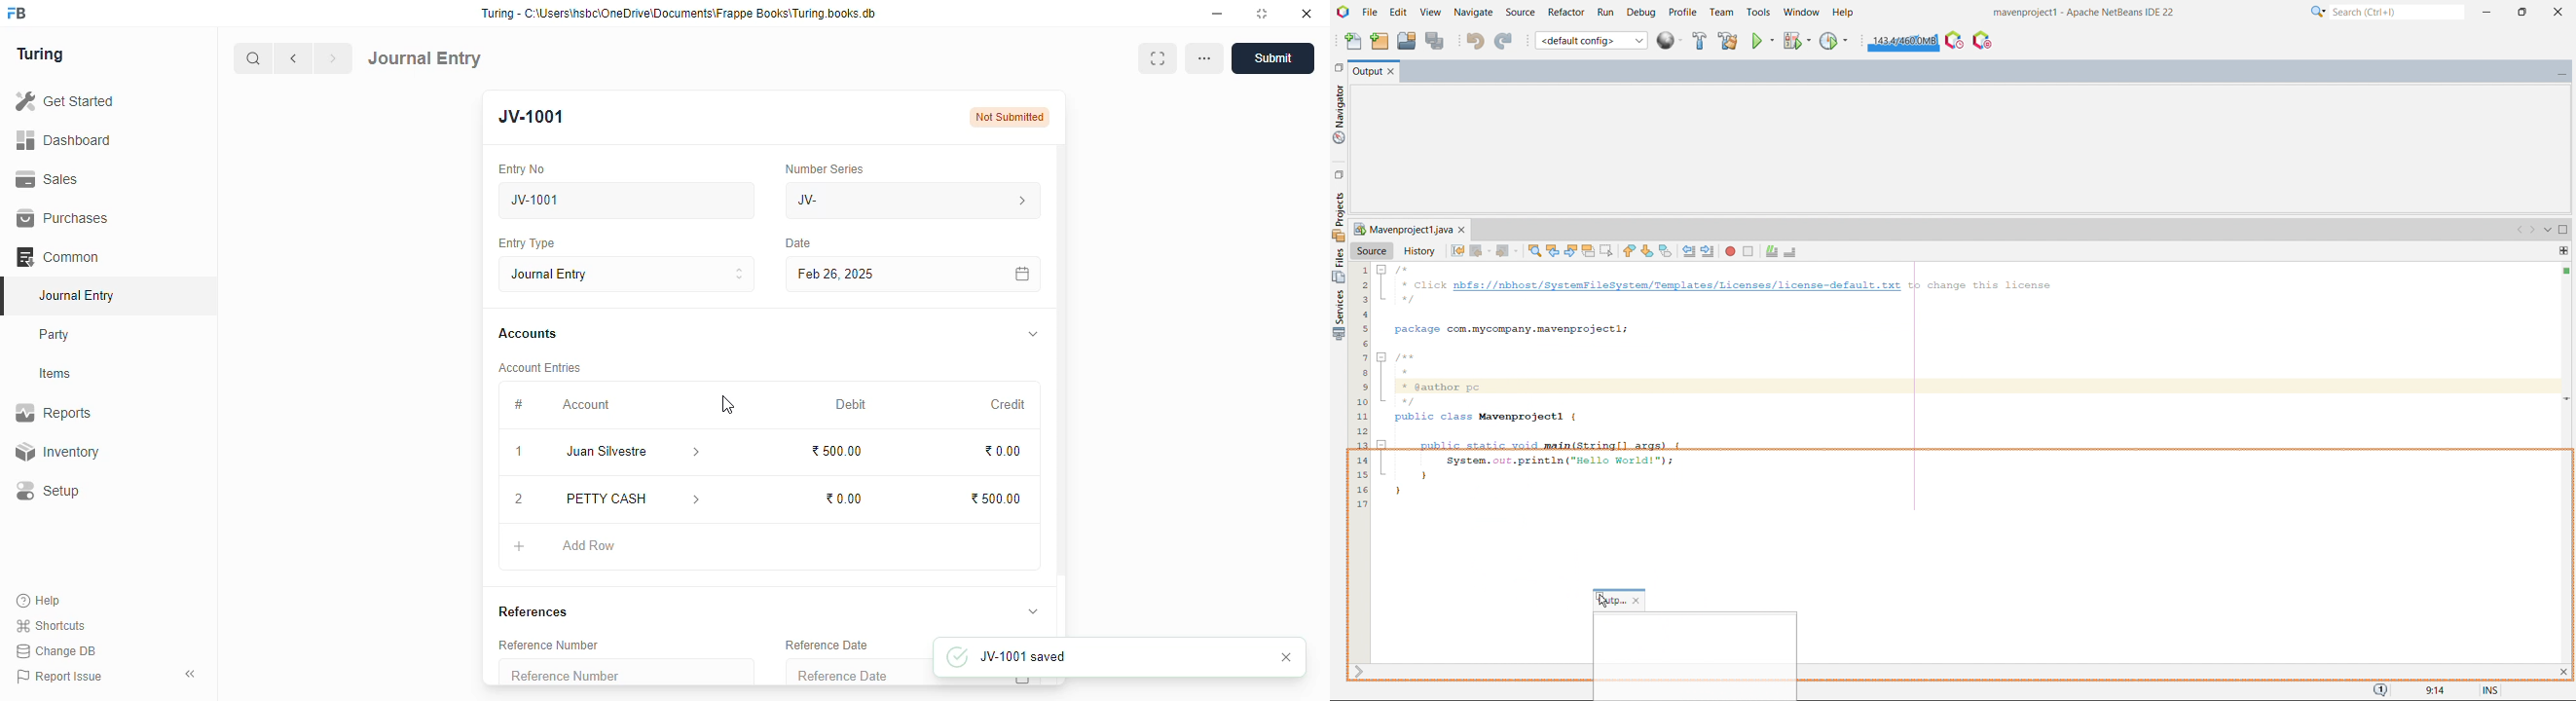 The width and height of the screenshot is (2576, 728). What do you see at coordinates (1419, 251) in the screenshot?
I see `history` at bounding box center [1419, 251].